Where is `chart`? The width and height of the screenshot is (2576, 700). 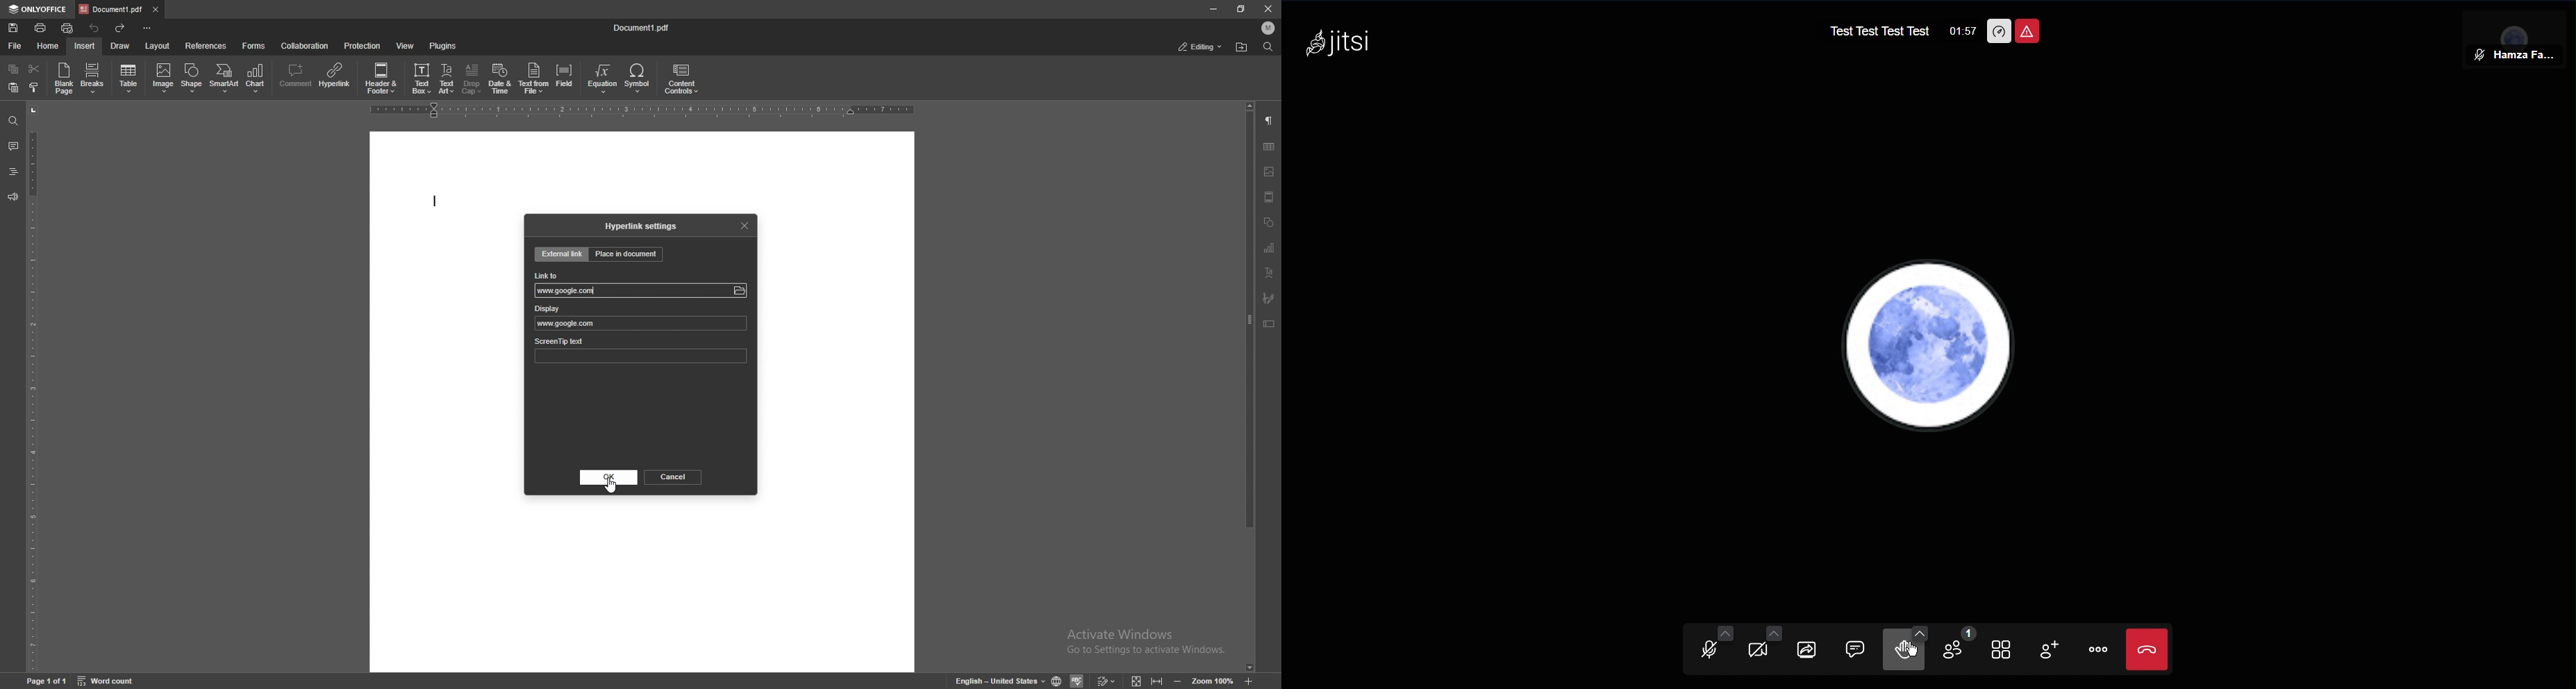
chart is located at coordinates (256, 79).